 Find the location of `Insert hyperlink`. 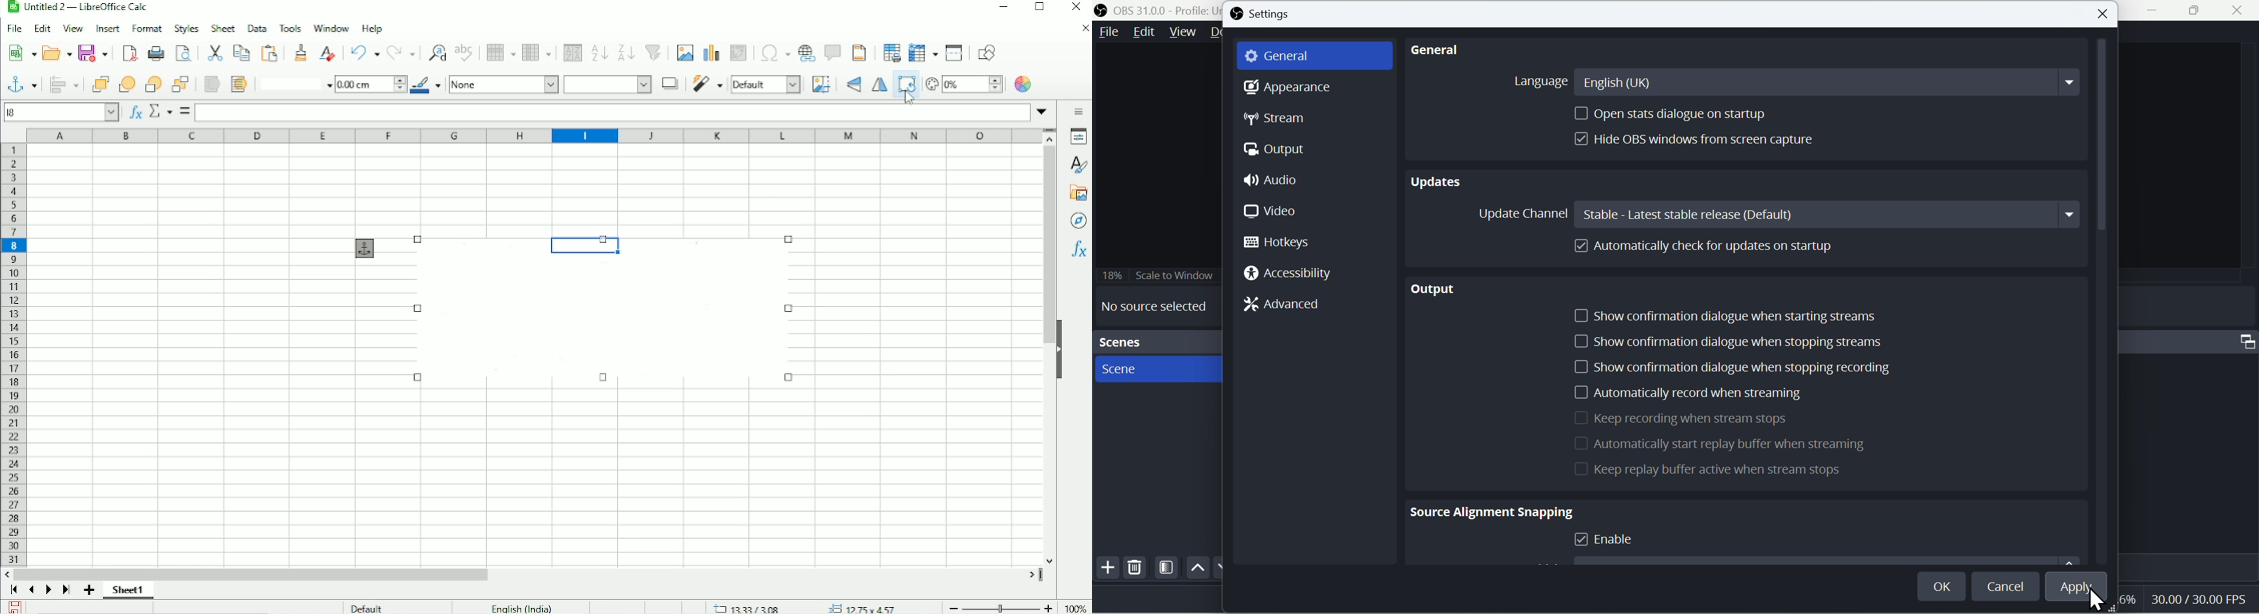

Insert hyperlink is located at coordinates (806, 53).